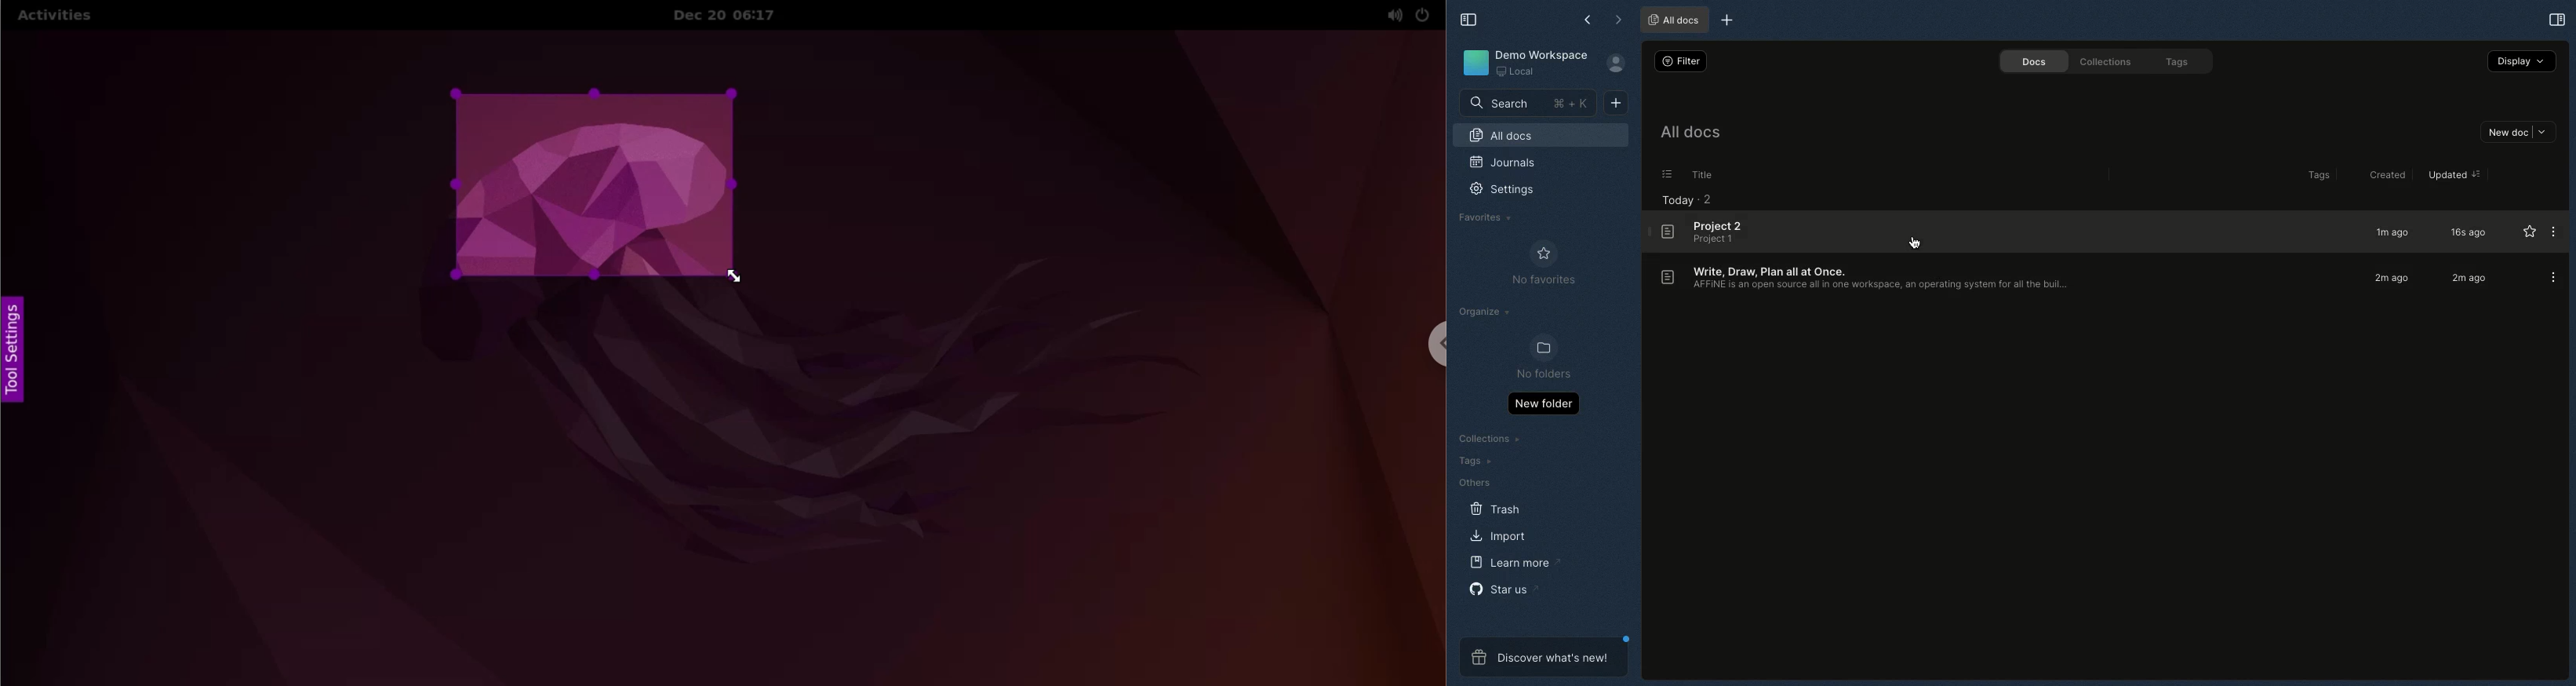 This screenshot has height=700, width=2576. What do you see at coordinates (1541, 53) in the screenshot?
I see `Demo workspace` at bounding box center [1541, 53].